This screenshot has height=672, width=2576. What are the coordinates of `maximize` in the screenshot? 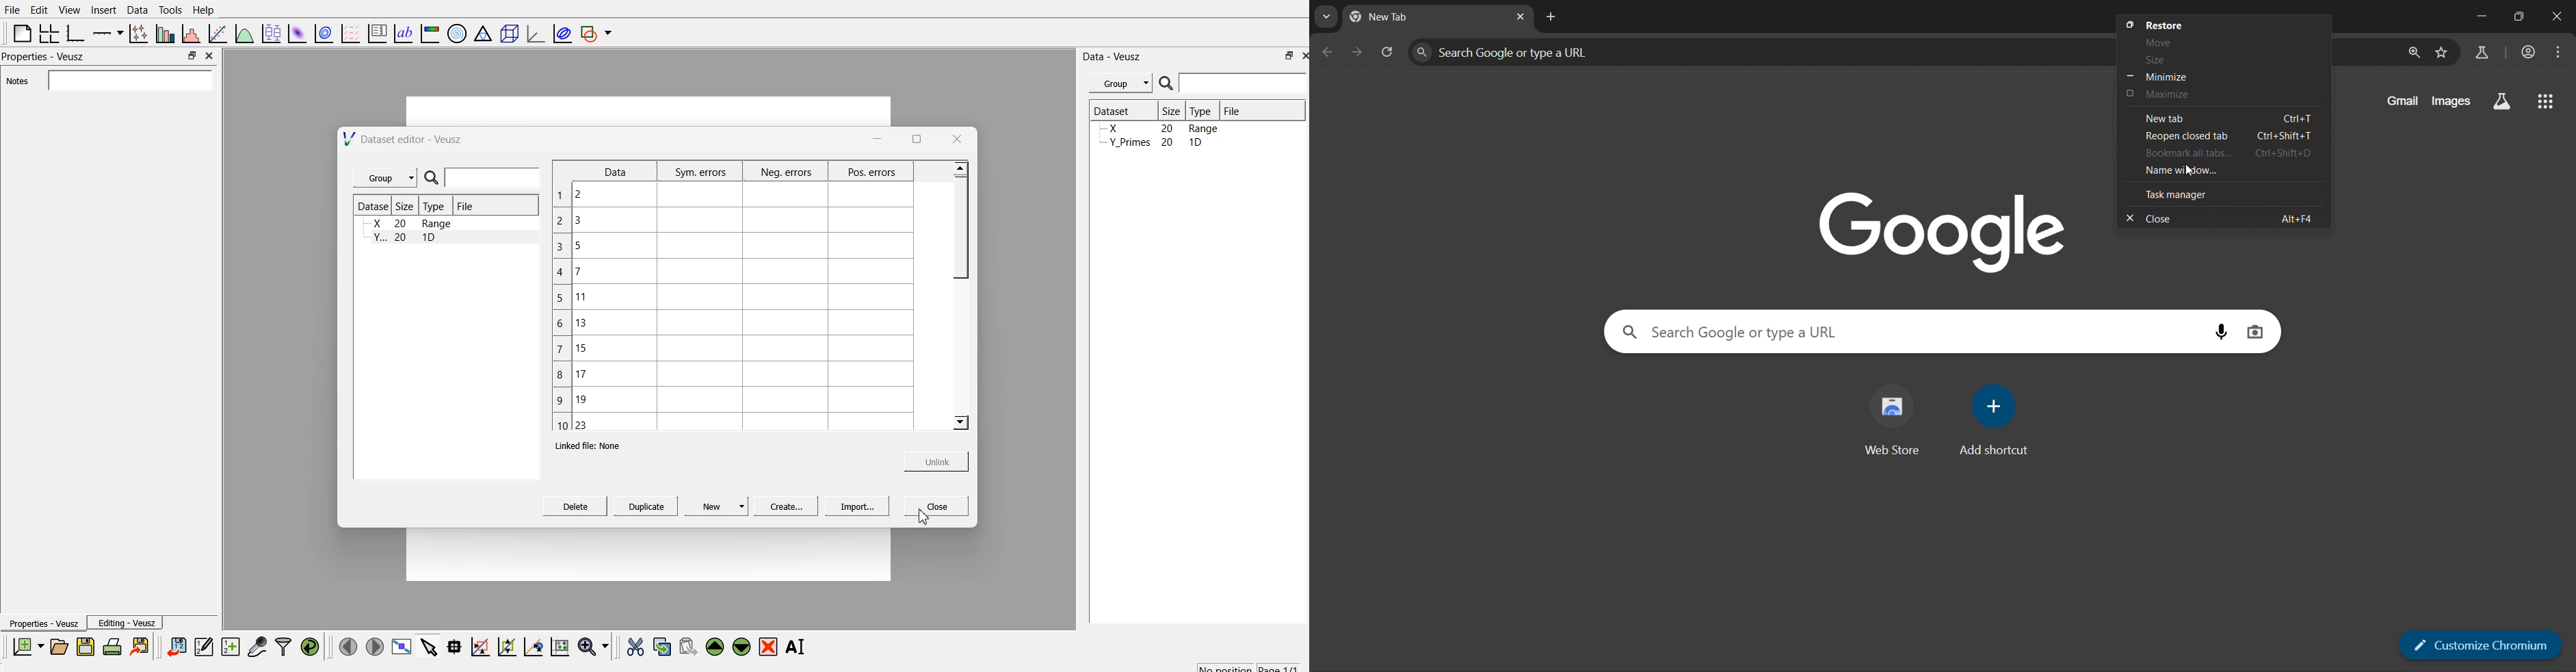 It's located at (1283, 55).